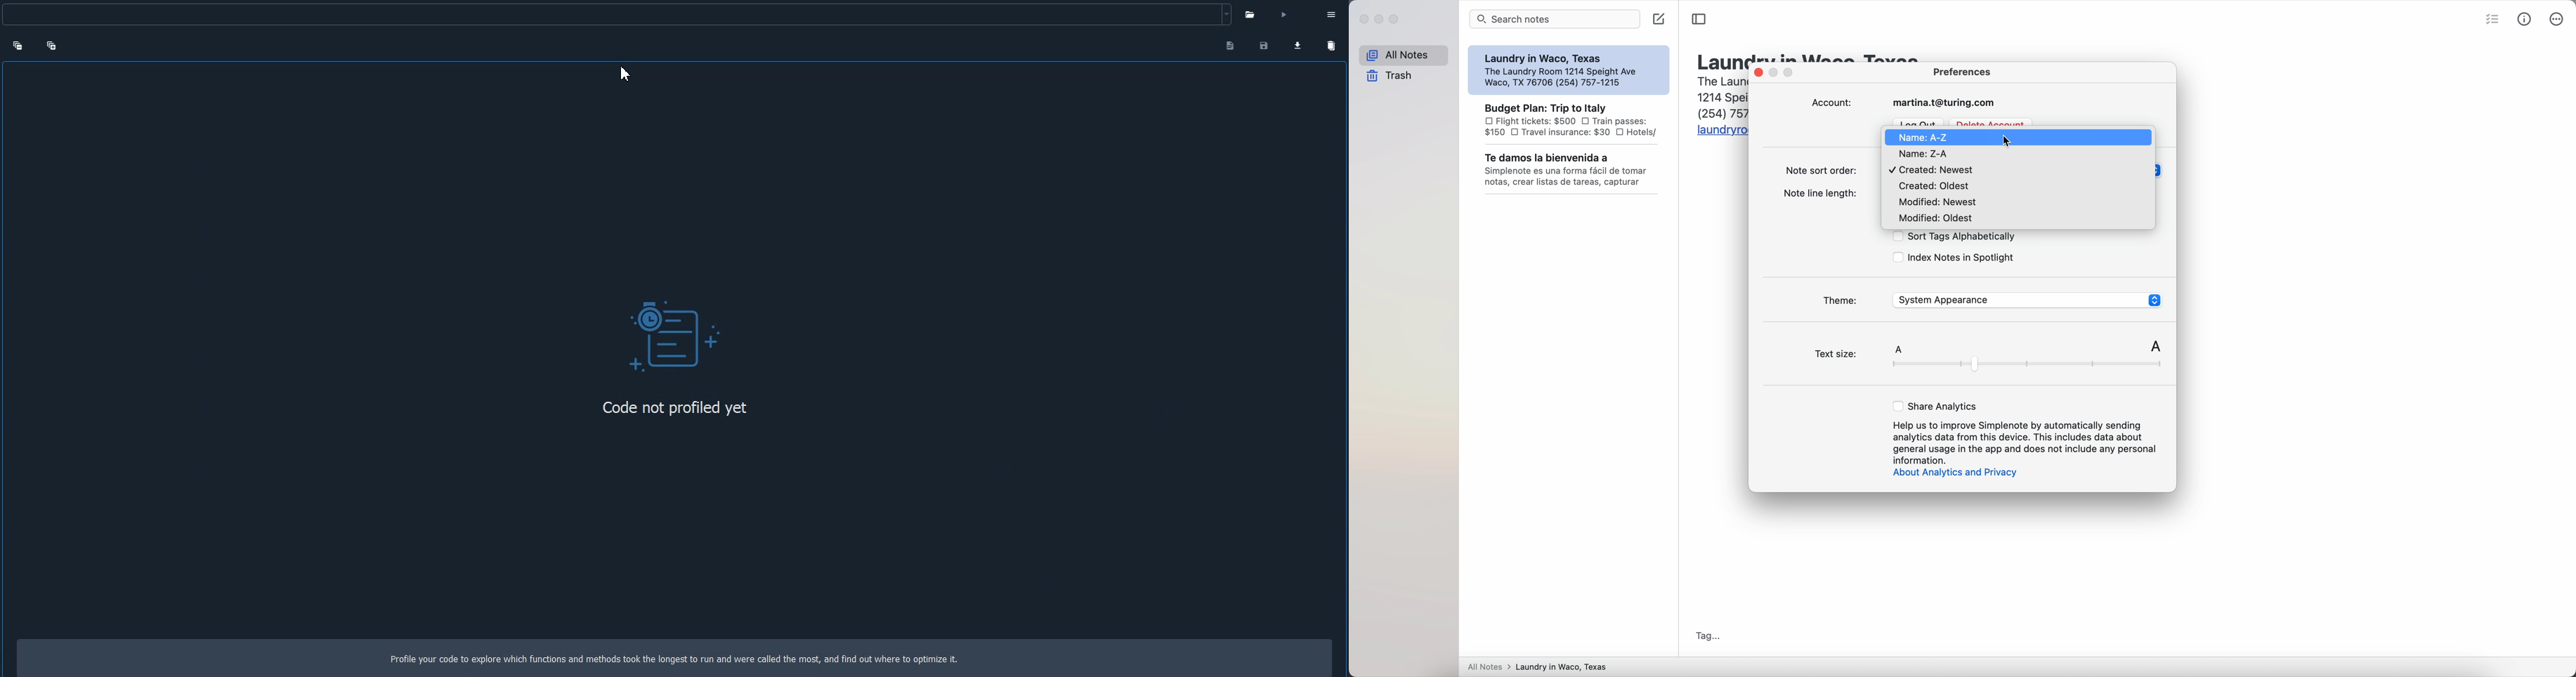  I want to click on maximize Simplenote, so click(1395, 19).